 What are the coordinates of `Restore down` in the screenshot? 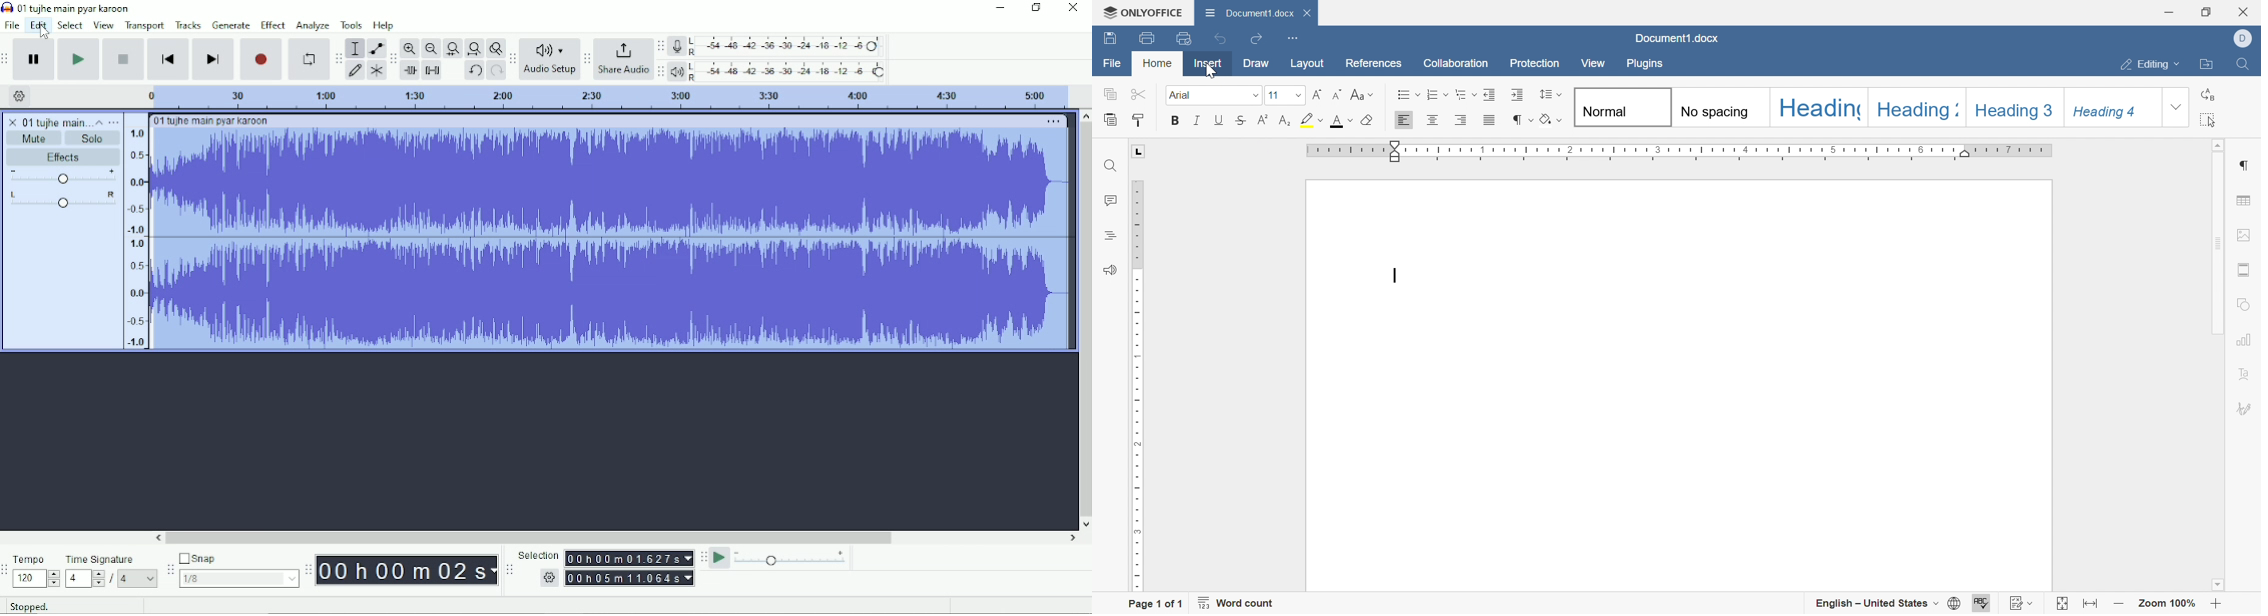 It's located at (1036, 8).